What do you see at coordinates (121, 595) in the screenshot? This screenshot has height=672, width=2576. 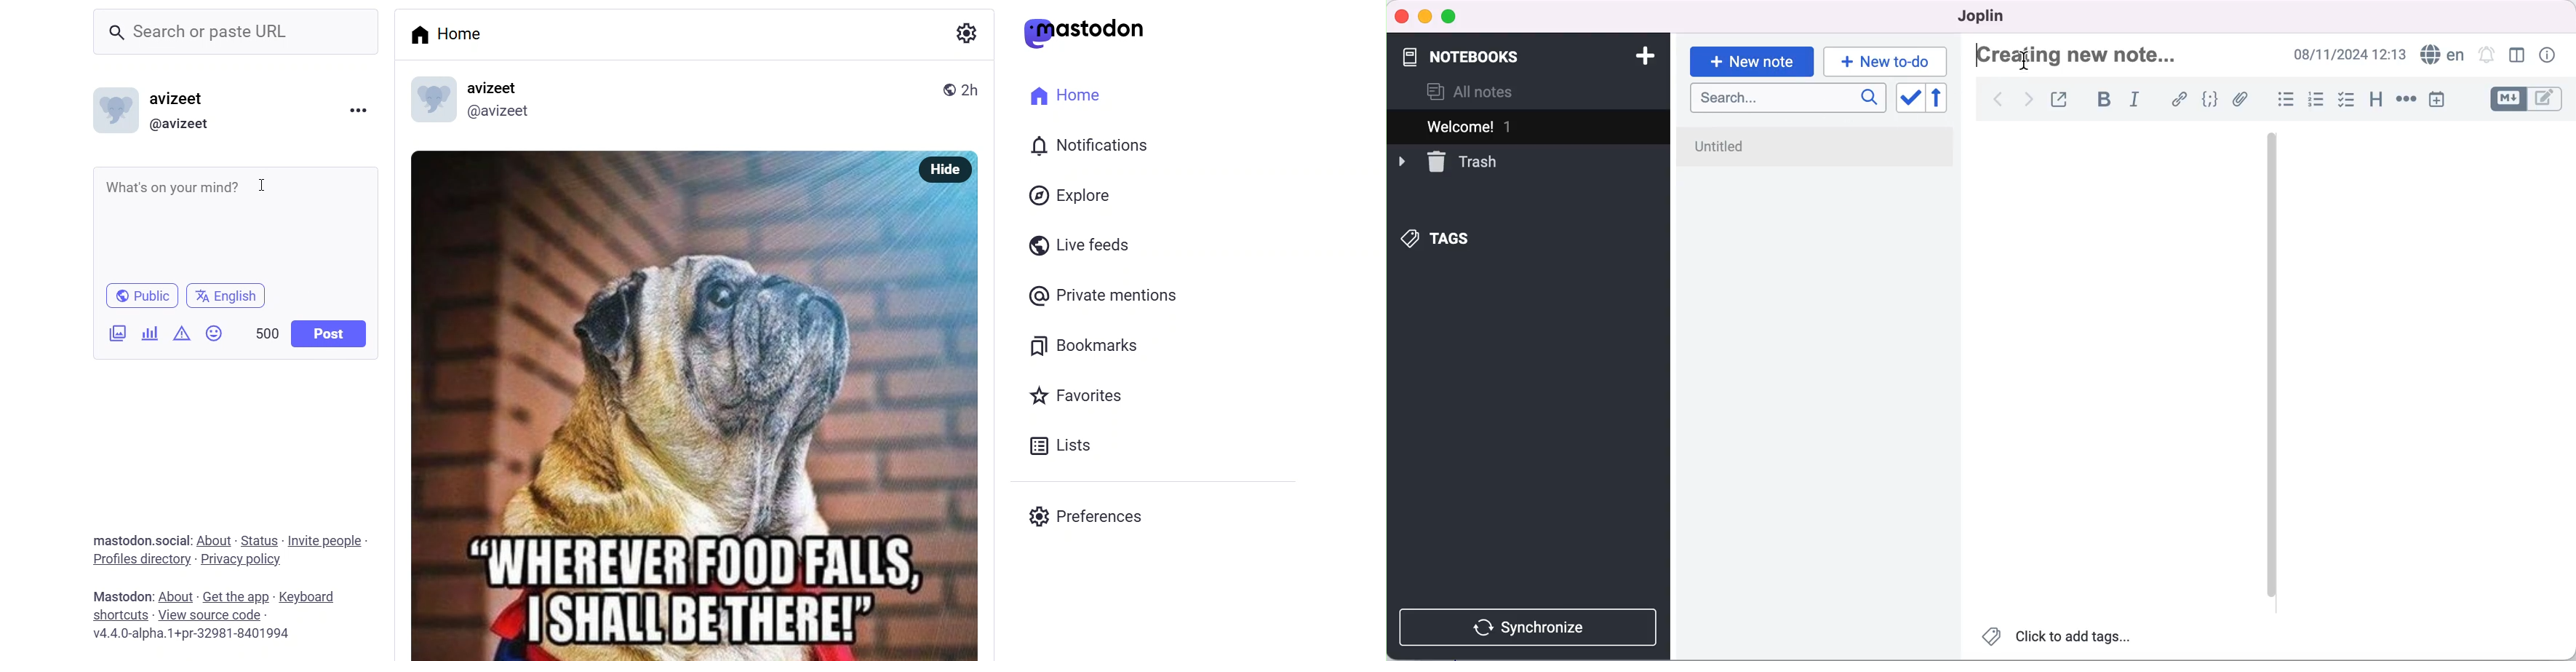 I see `text` at bounding box center [121, 595].